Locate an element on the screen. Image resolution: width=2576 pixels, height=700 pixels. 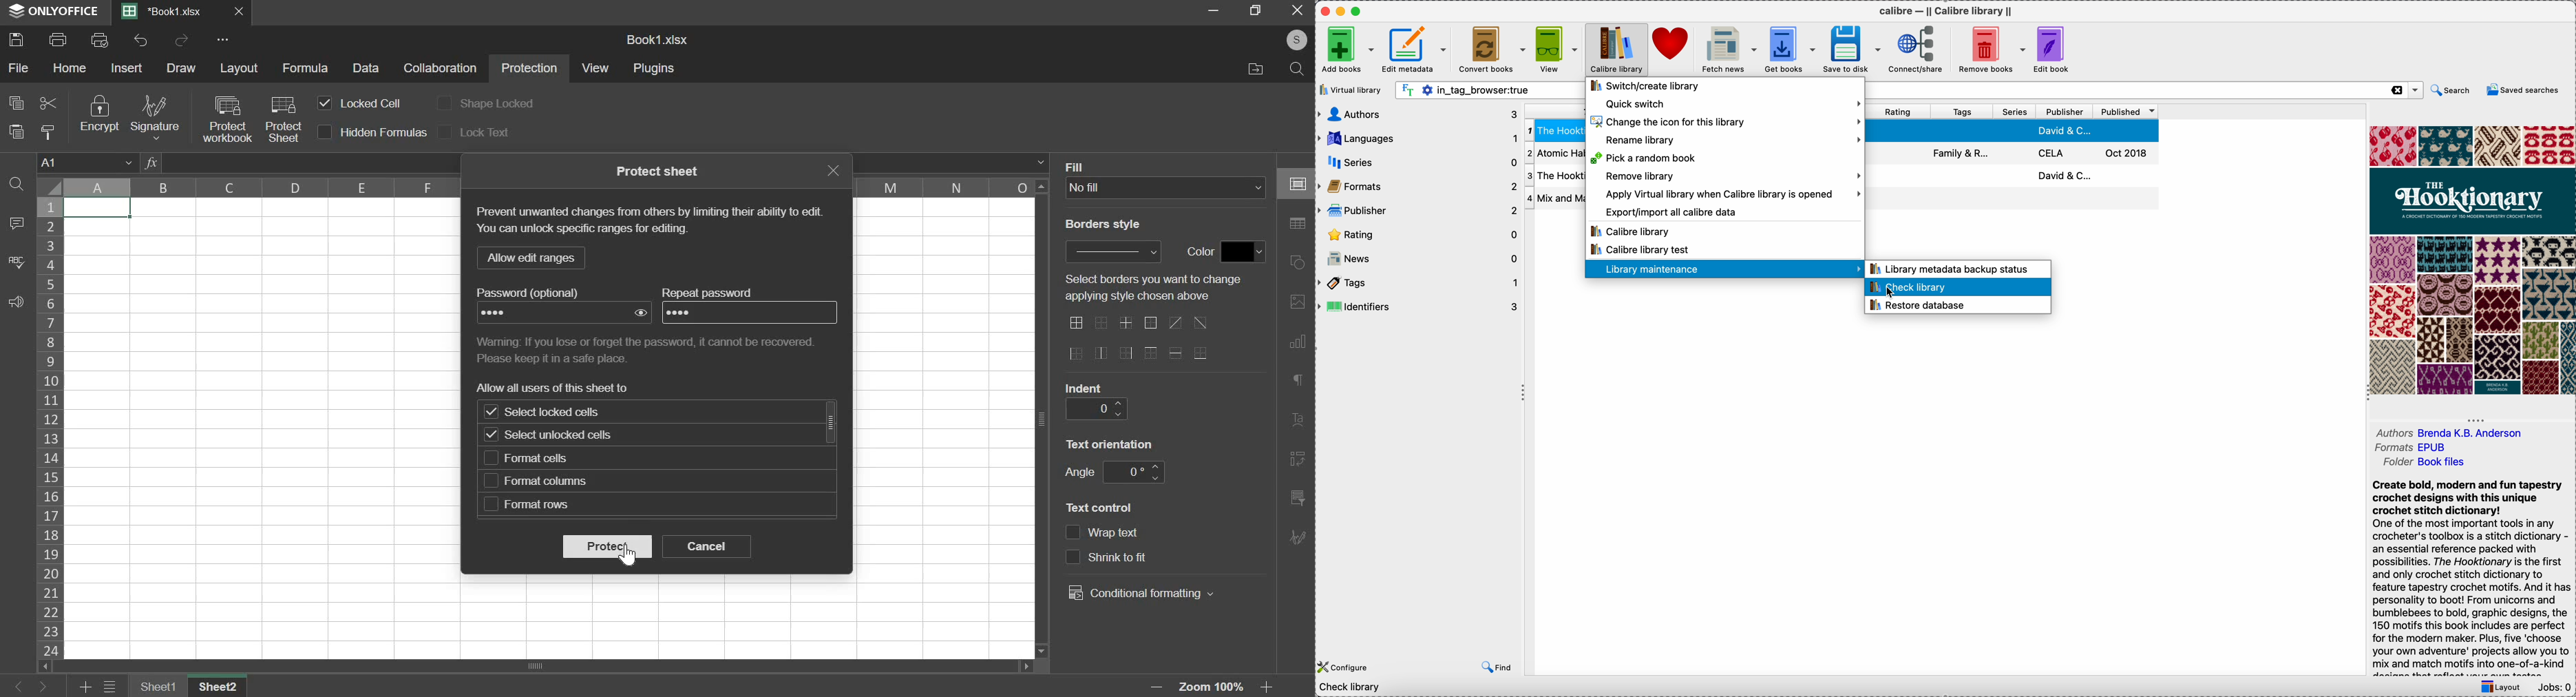
border options is located at coordinates (1202, 323).